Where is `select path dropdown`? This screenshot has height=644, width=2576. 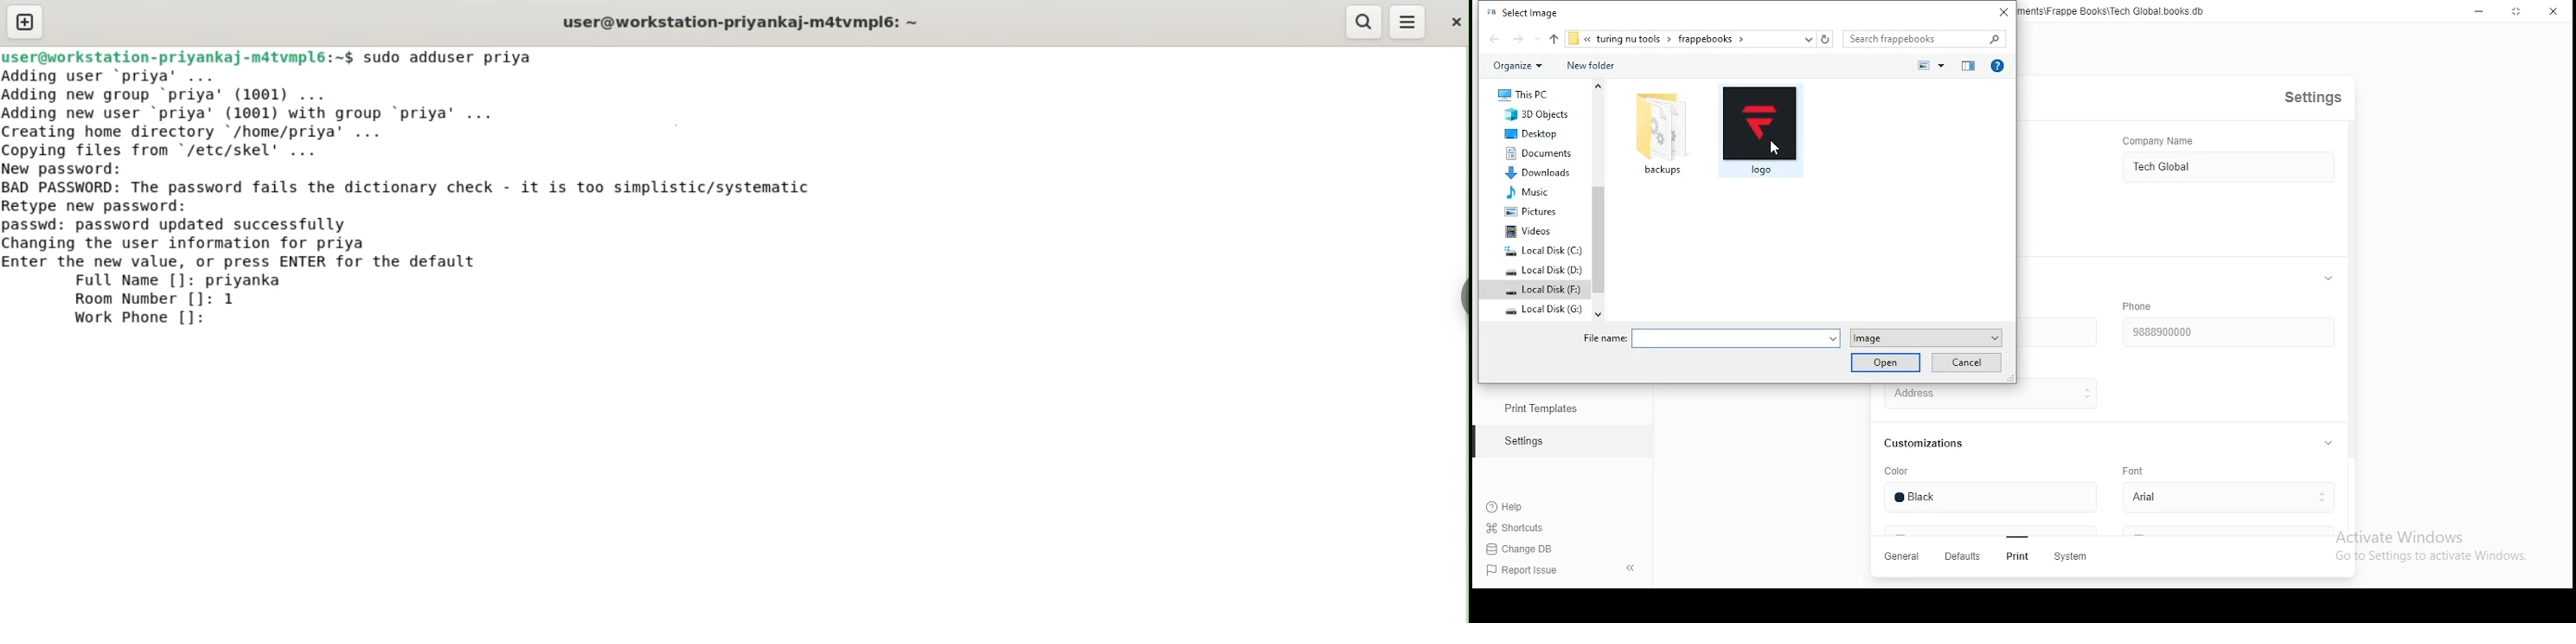 select path dropdown is located at coordinates (1808, 40).